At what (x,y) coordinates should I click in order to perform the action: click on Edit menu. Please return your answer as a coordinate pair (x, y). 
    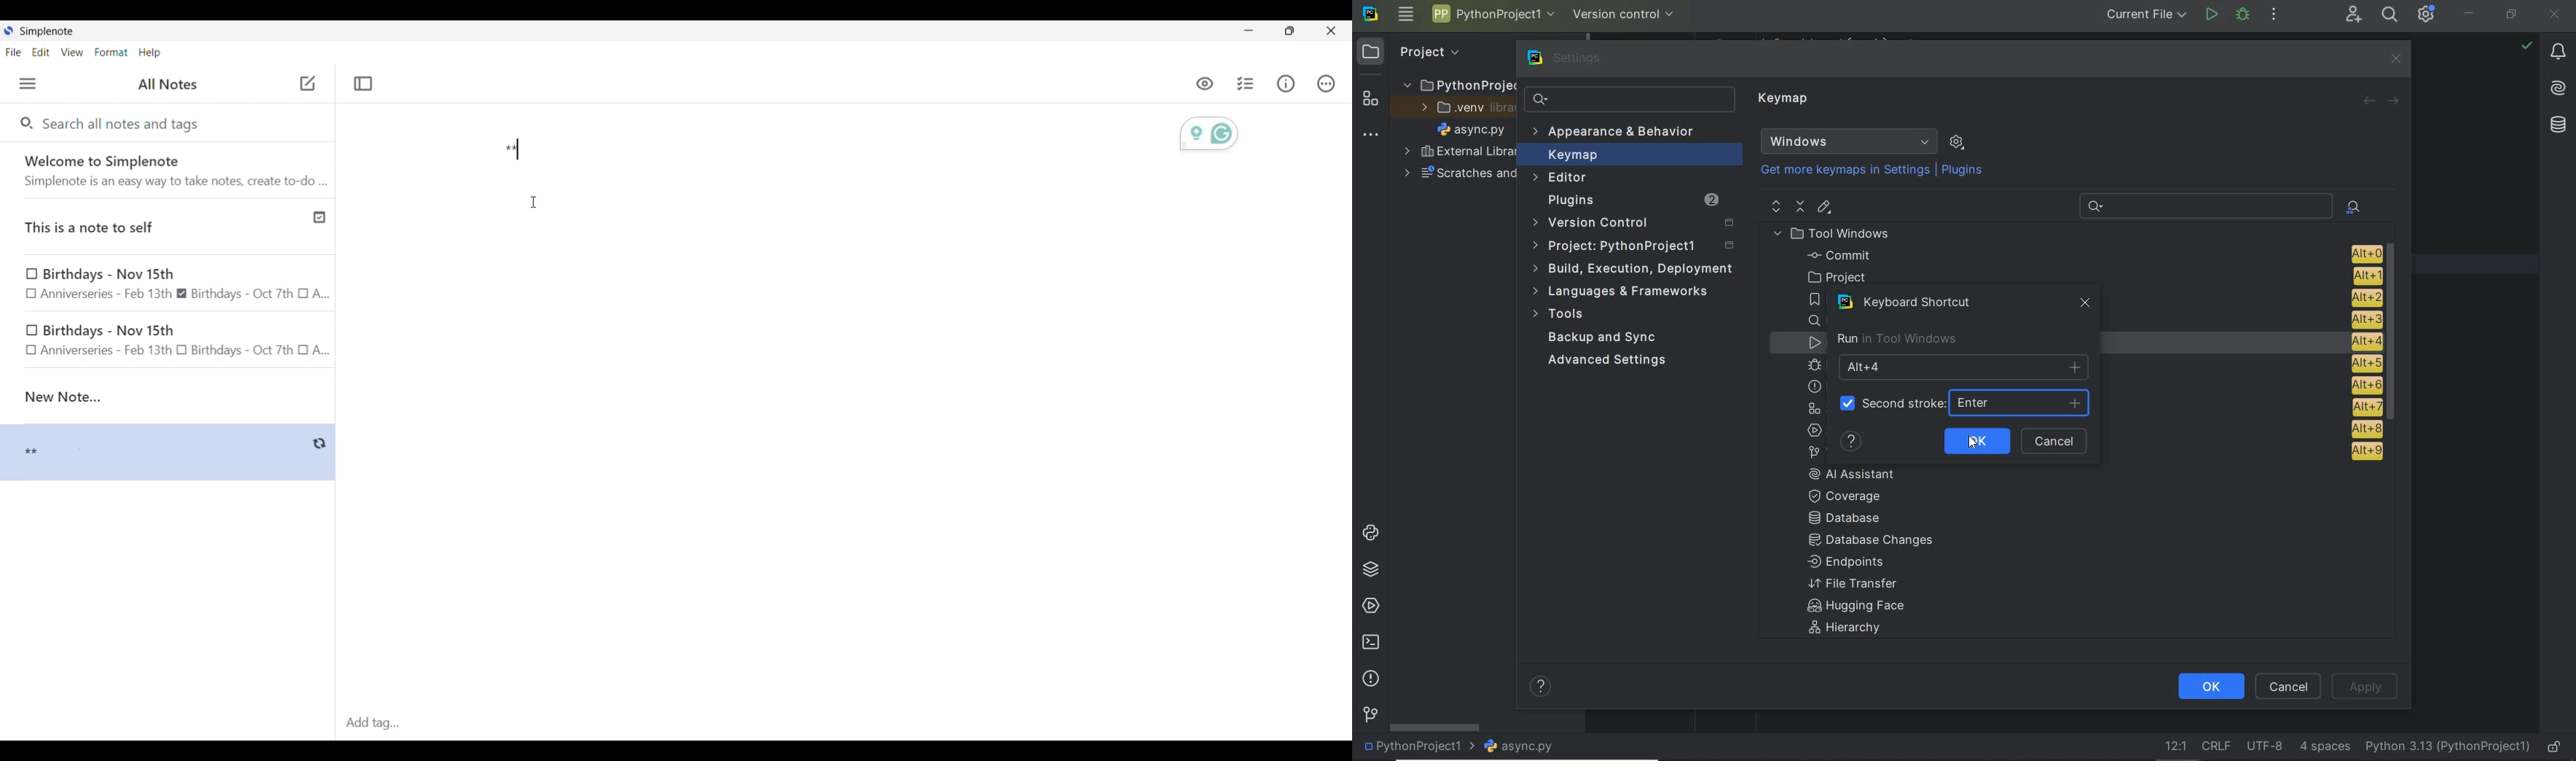
    Looking at the image, I should click on (42, 51).